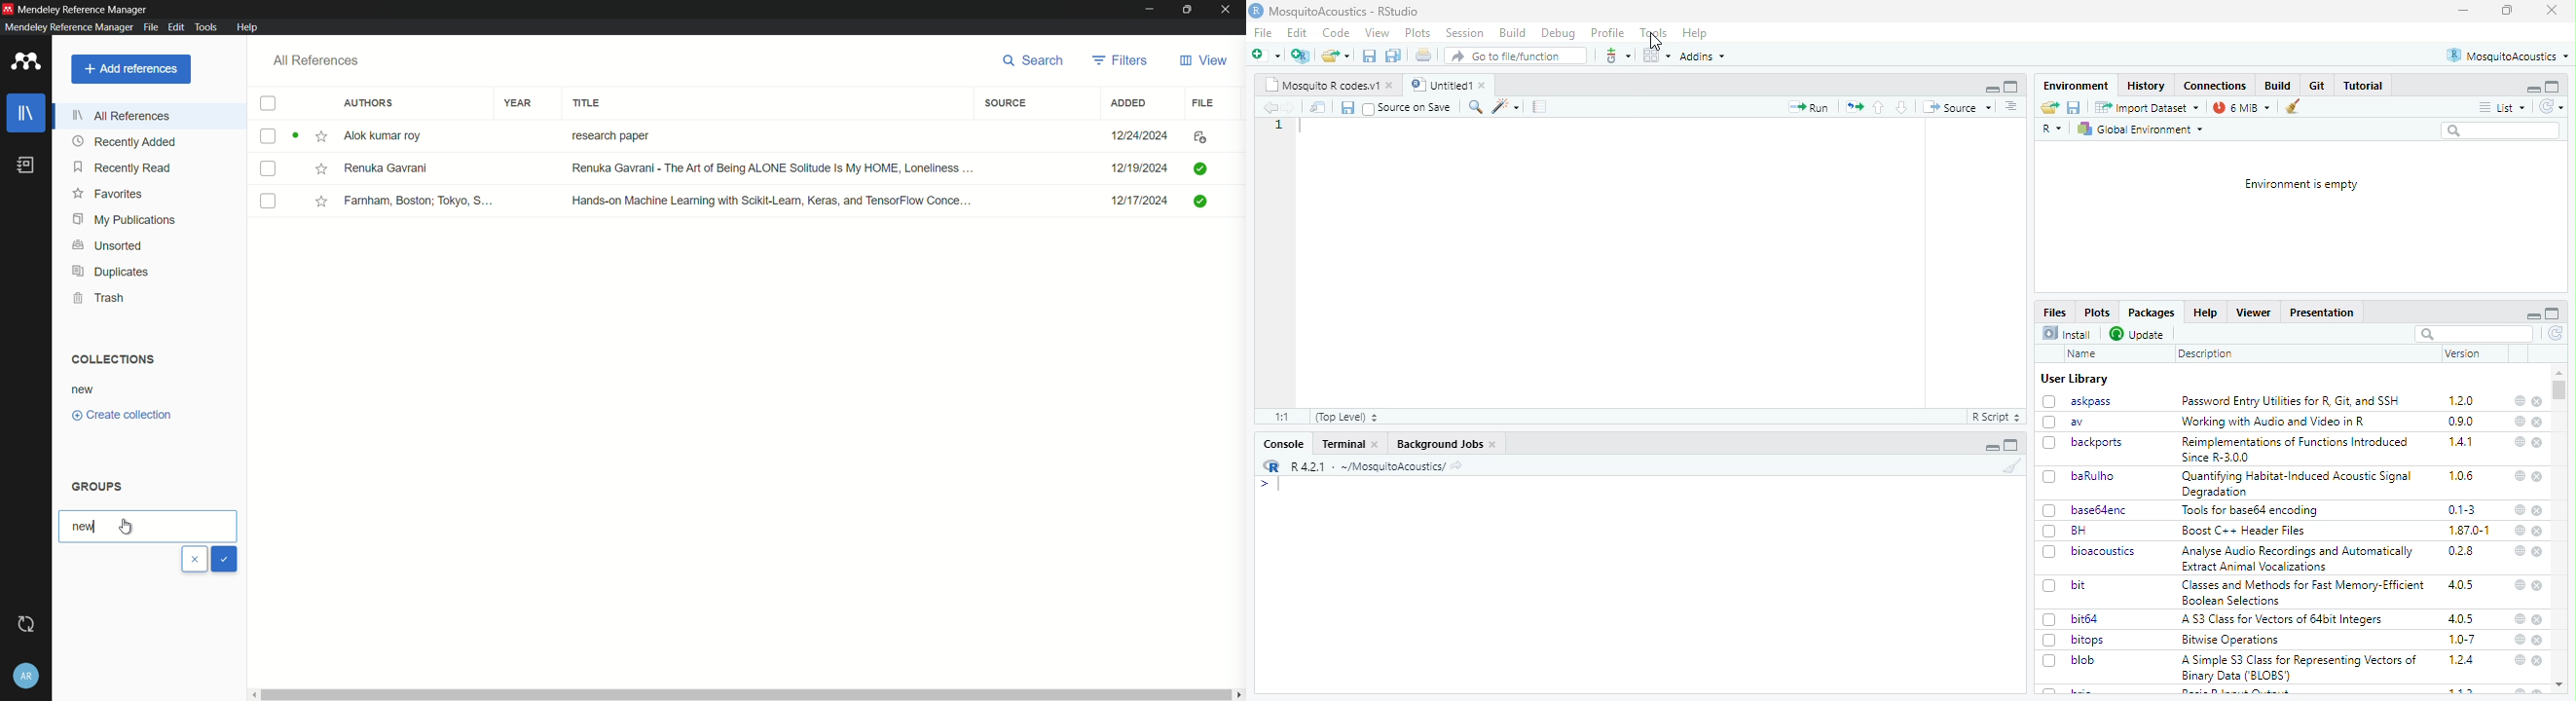  What do you see at coordinates (2098, 313) in the screenshot?
I see `Plots` at bounding box center [2098, 313].